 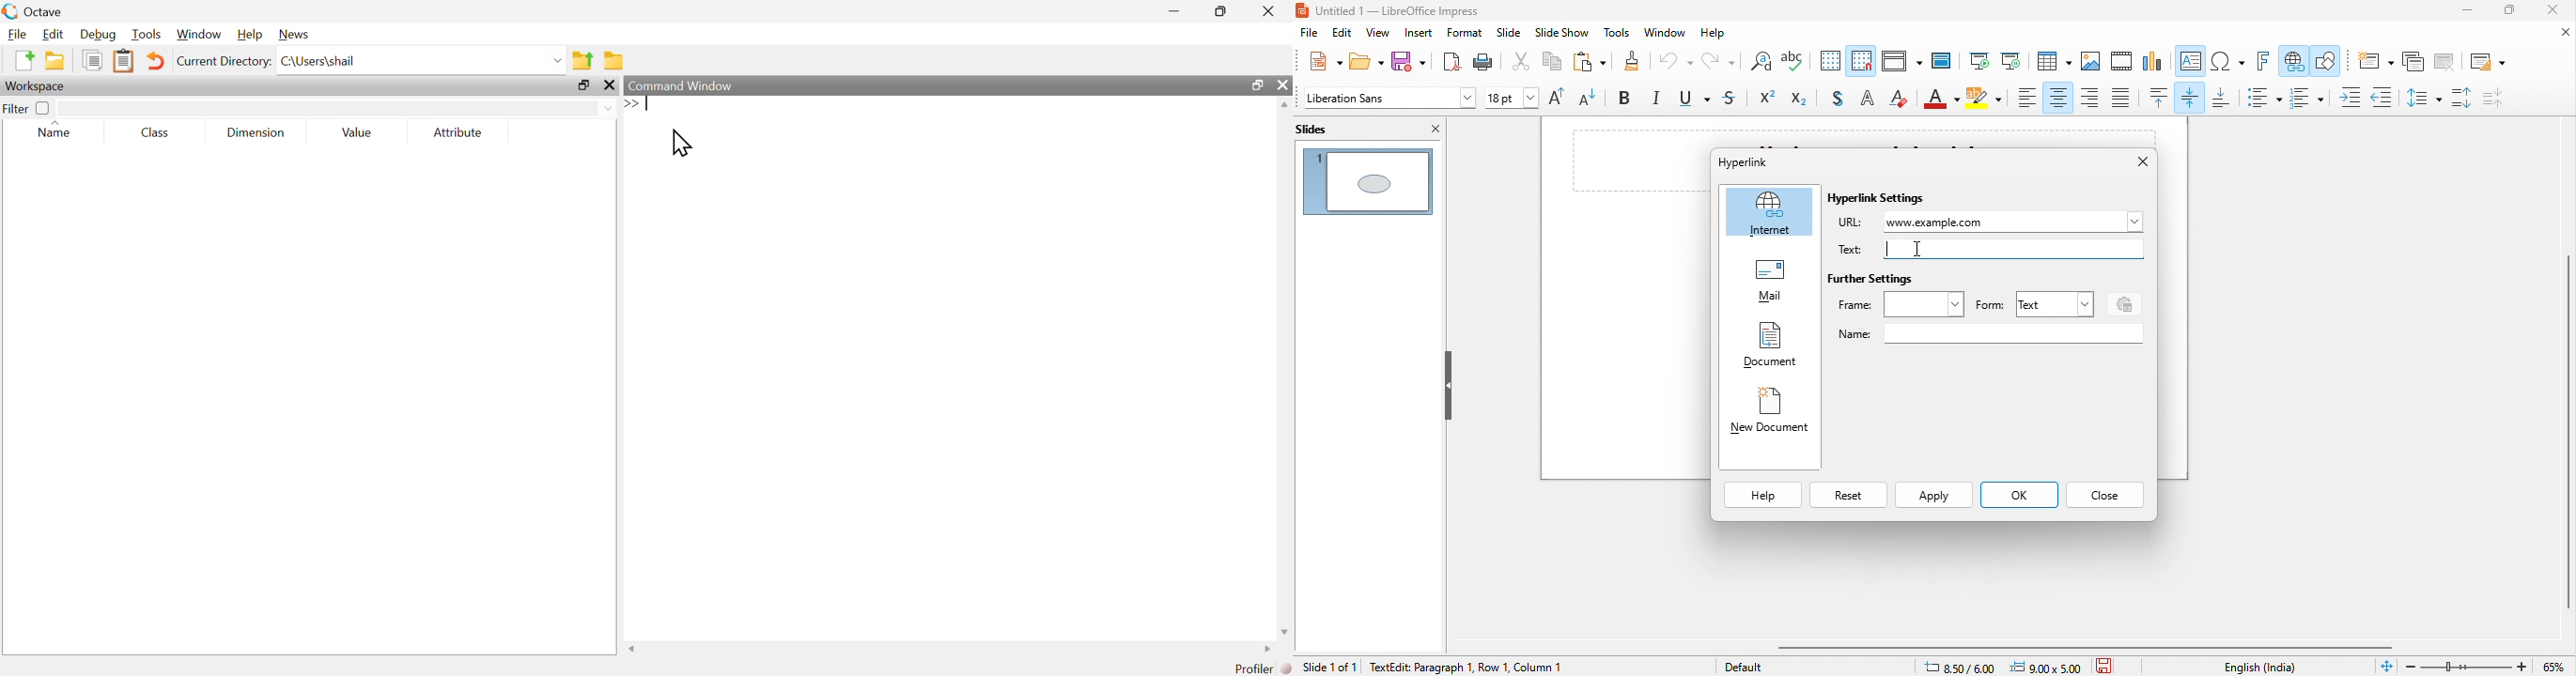 What do you see at coordinates (1990, 249) in the screenshot?
I see `text` at bounding box center [1990, 249].